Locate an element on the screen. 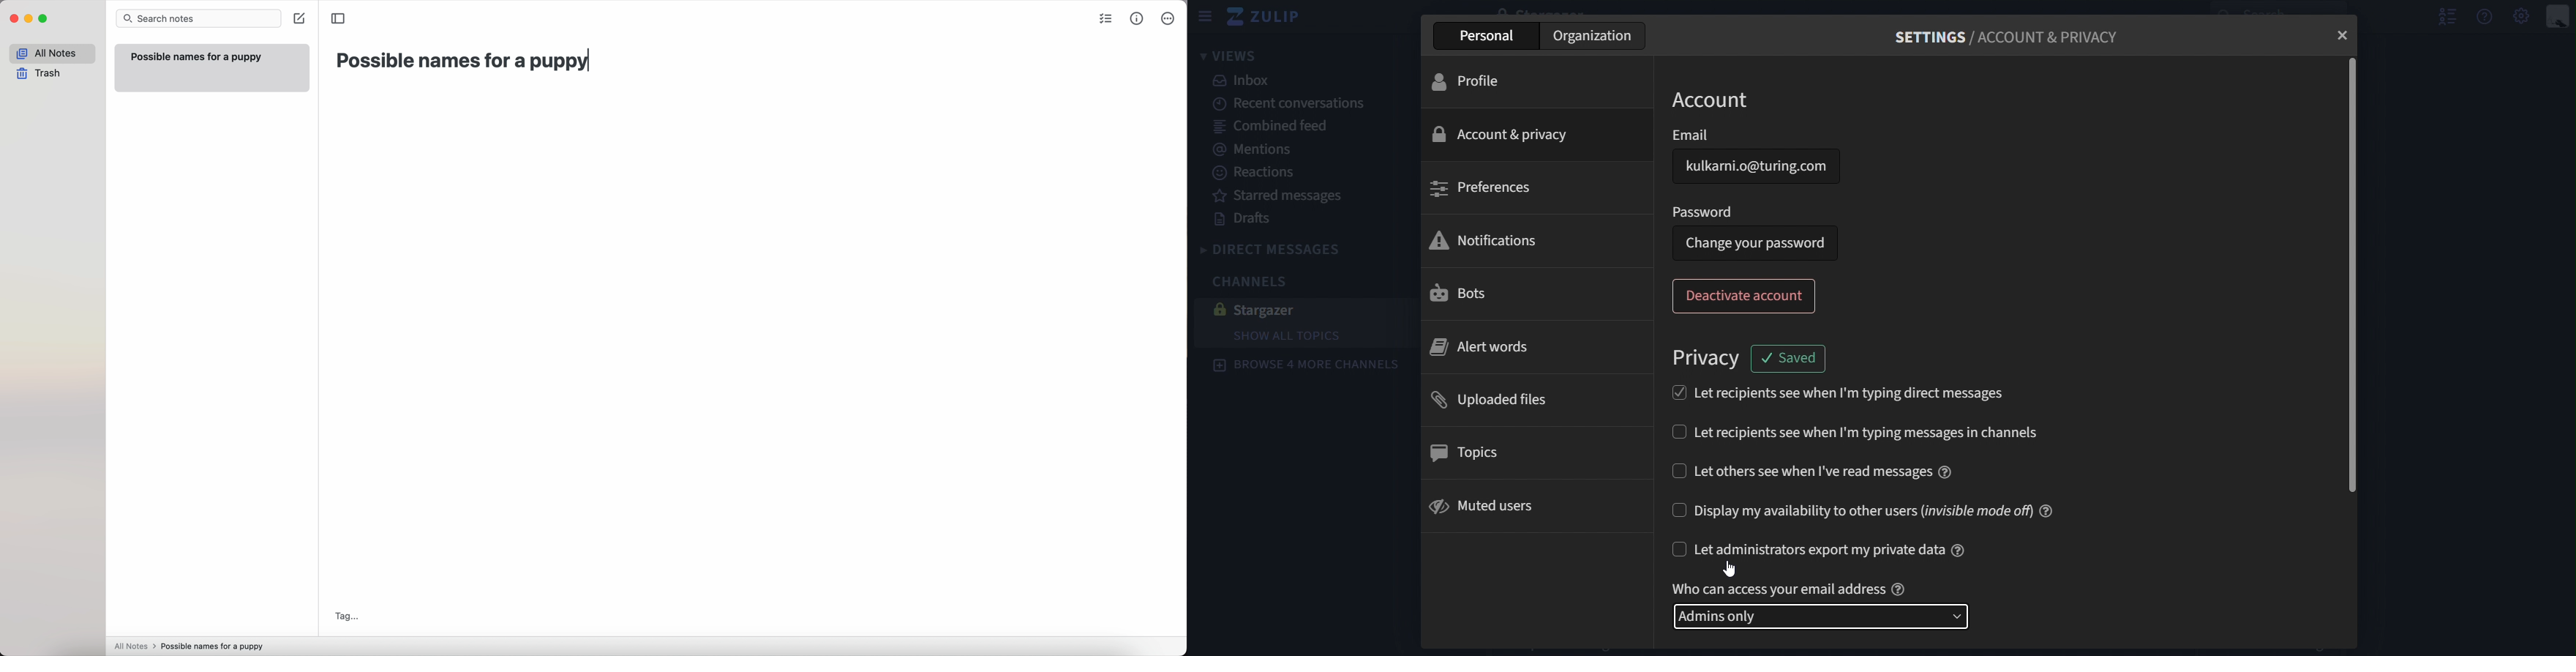  account is located at coordinates (1717, 100).